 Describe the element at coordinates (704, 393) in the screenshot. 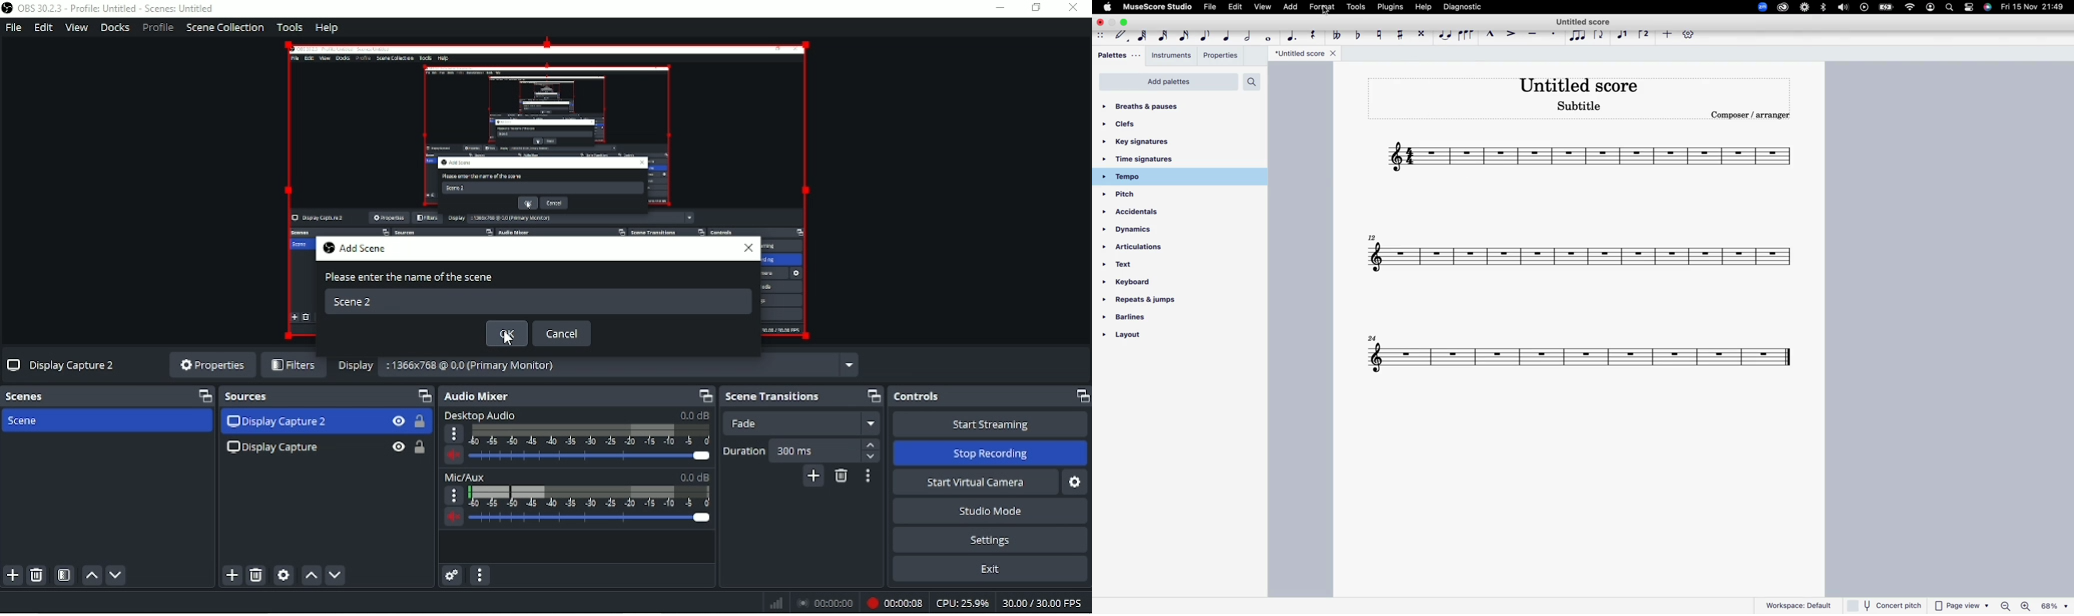

I see `Maximize` at that location.